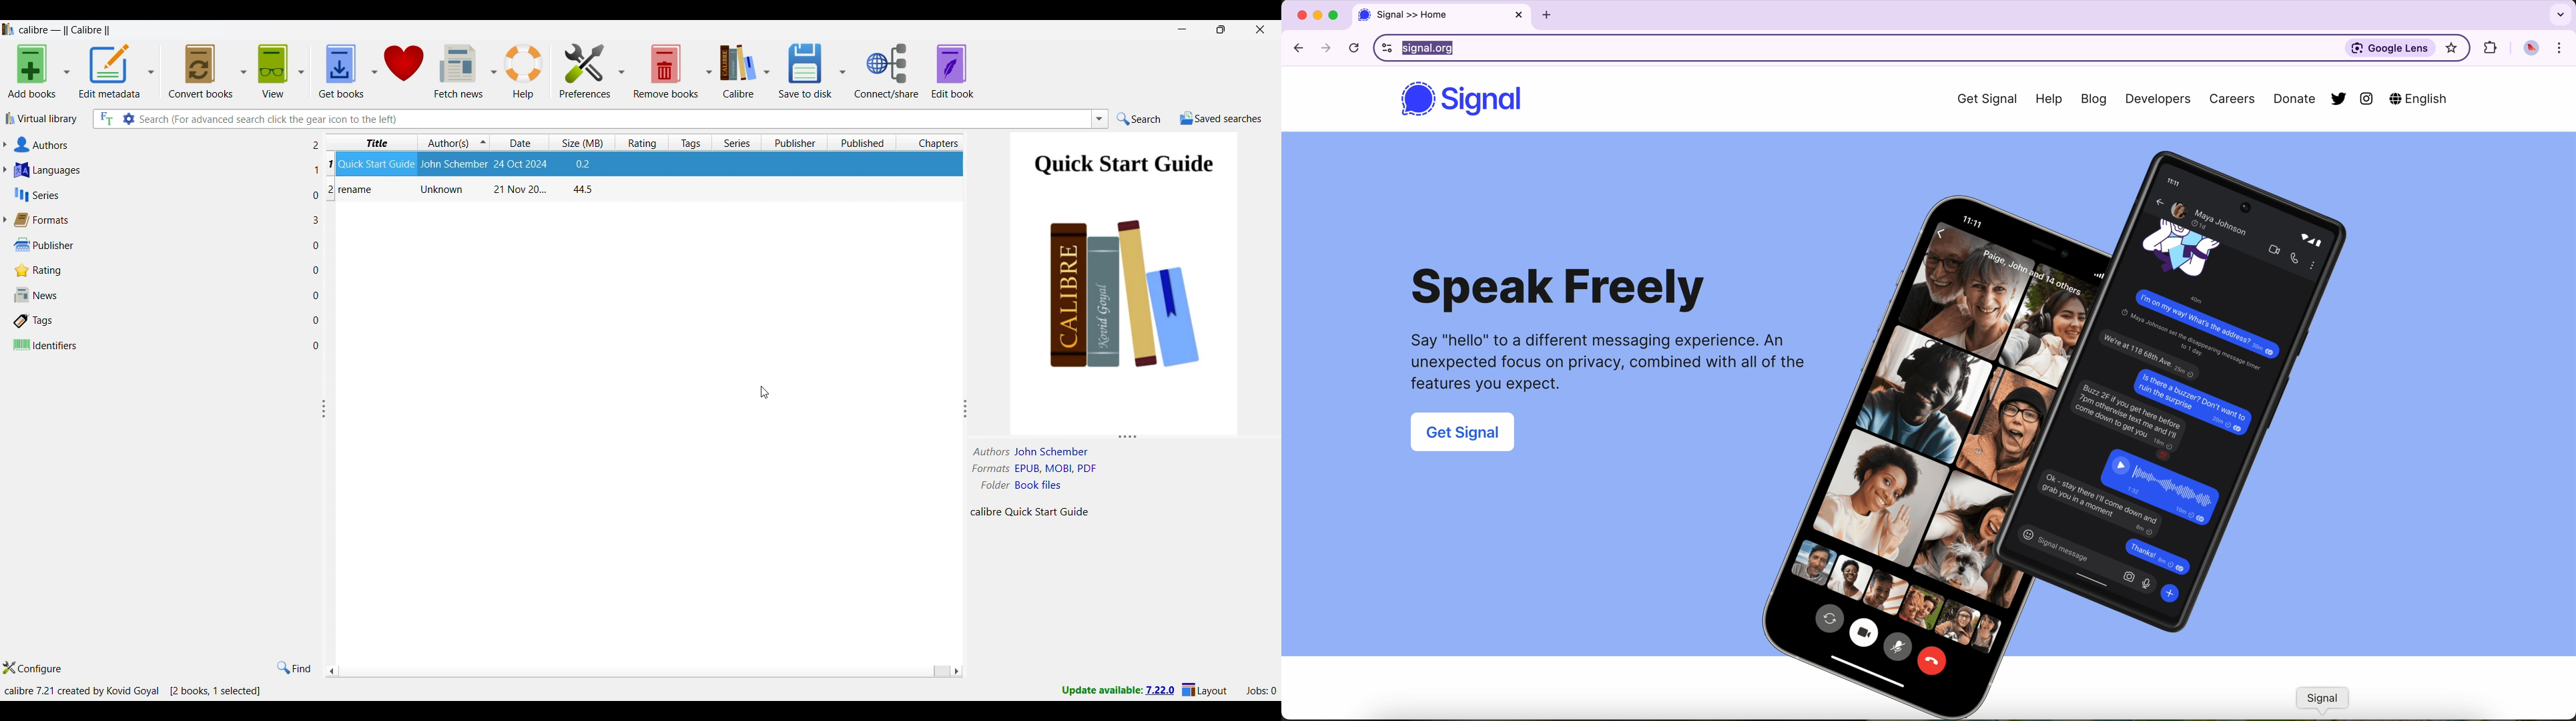 The width and height of the screenshot is (2576, 728). I want to click on Description of book, so click(1042, 511).